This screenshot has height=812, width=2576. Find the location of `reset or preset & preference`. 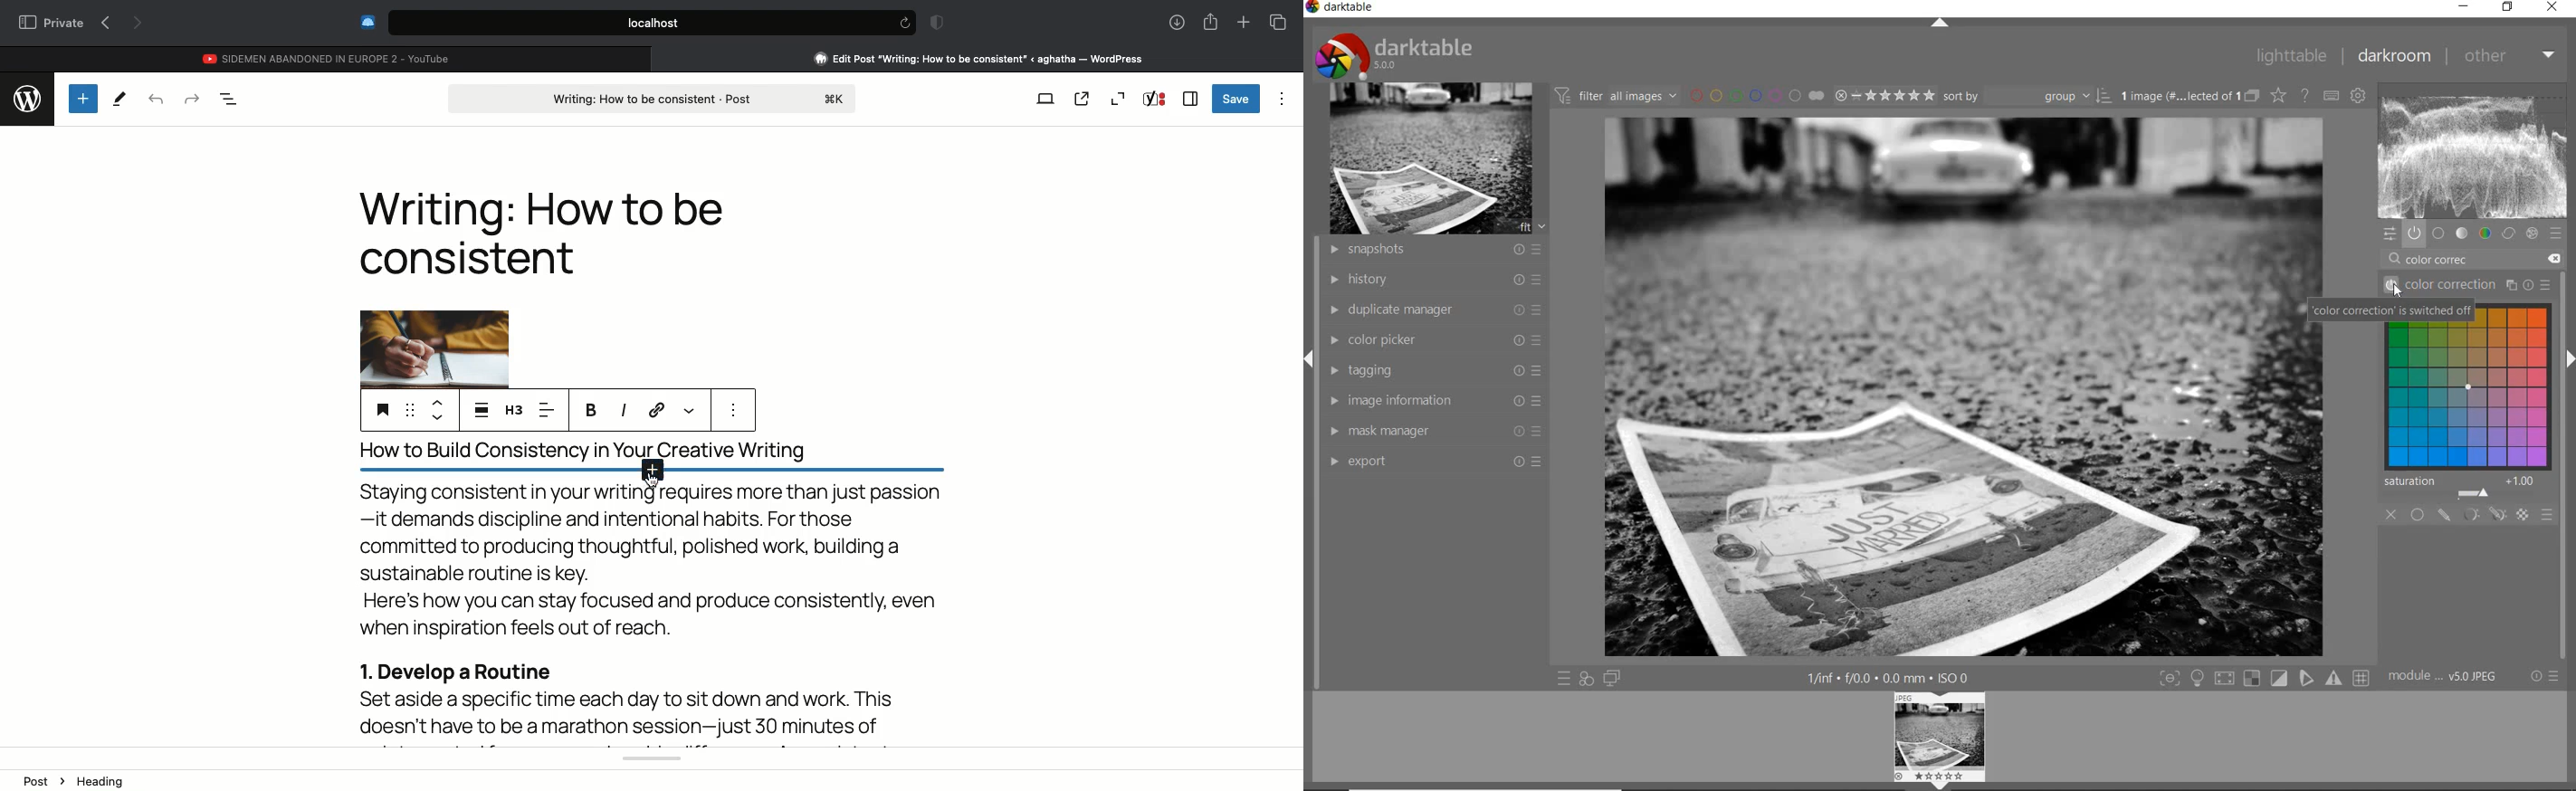

reset or preset & preference is located at coordinates (2541, 678).